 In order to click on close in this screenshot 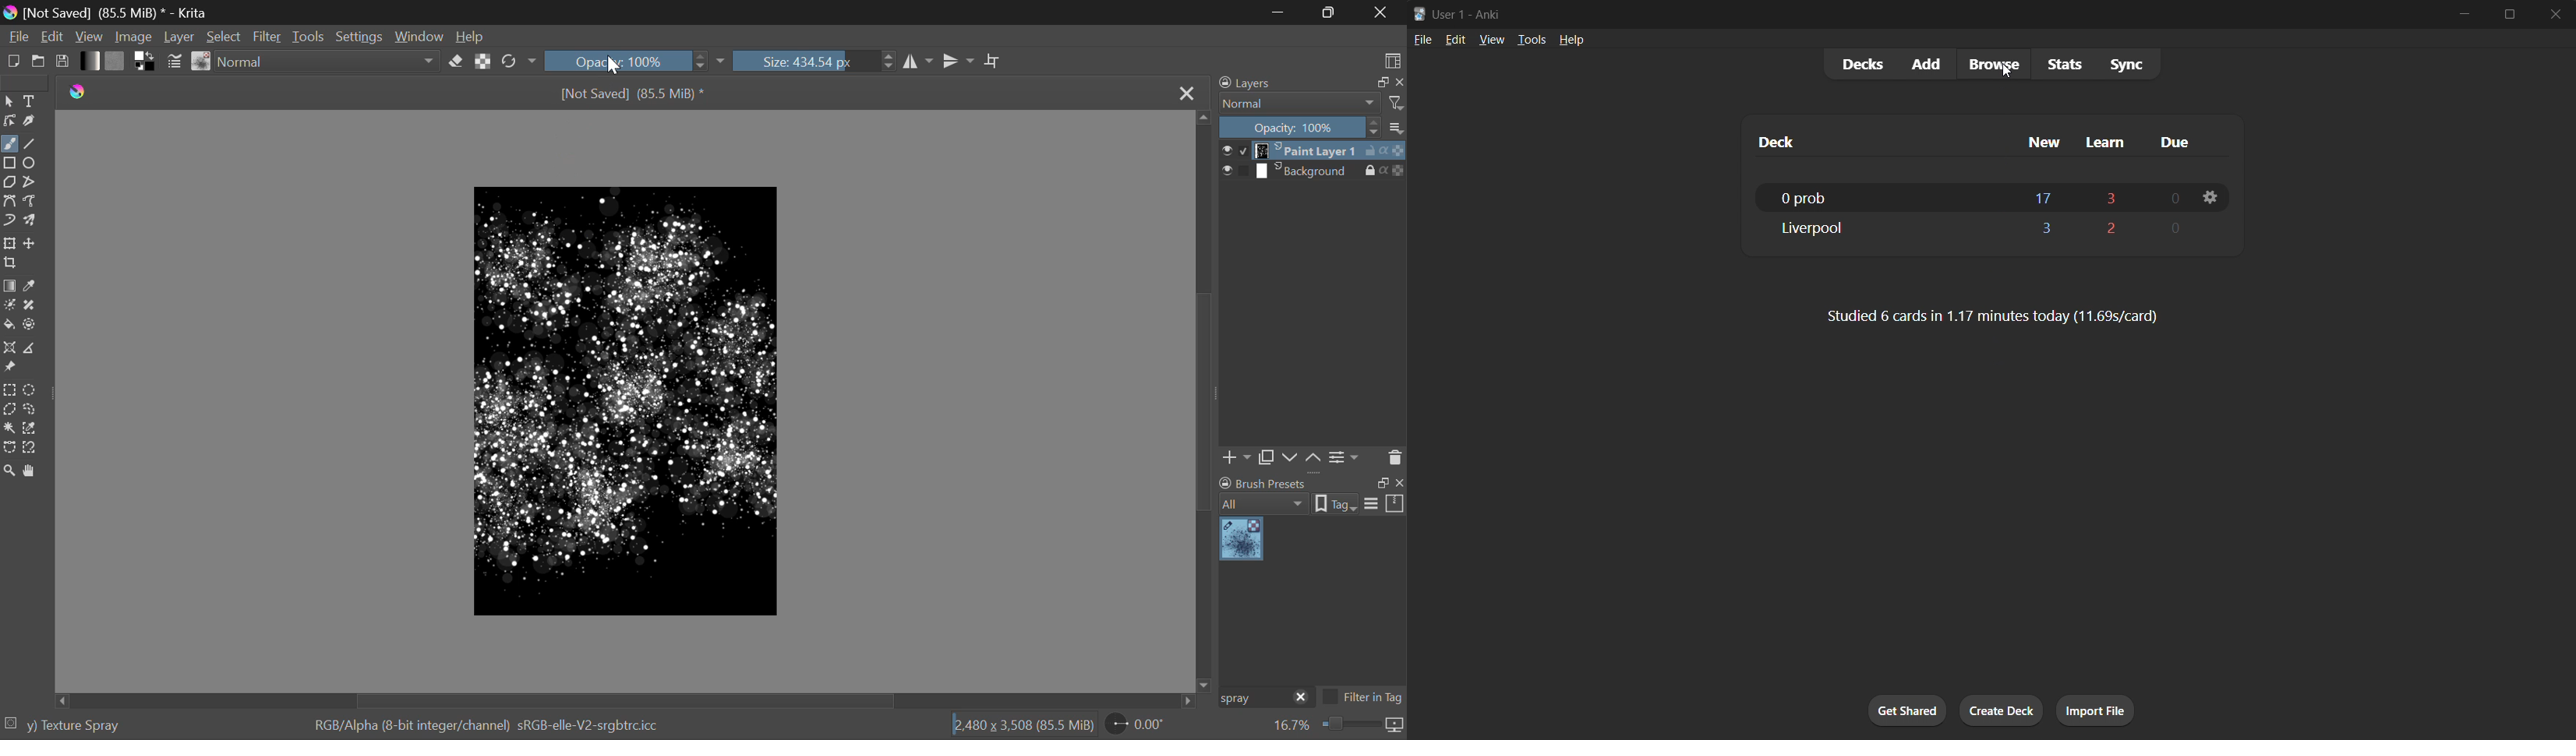, I will do `click(1399, 83)`.